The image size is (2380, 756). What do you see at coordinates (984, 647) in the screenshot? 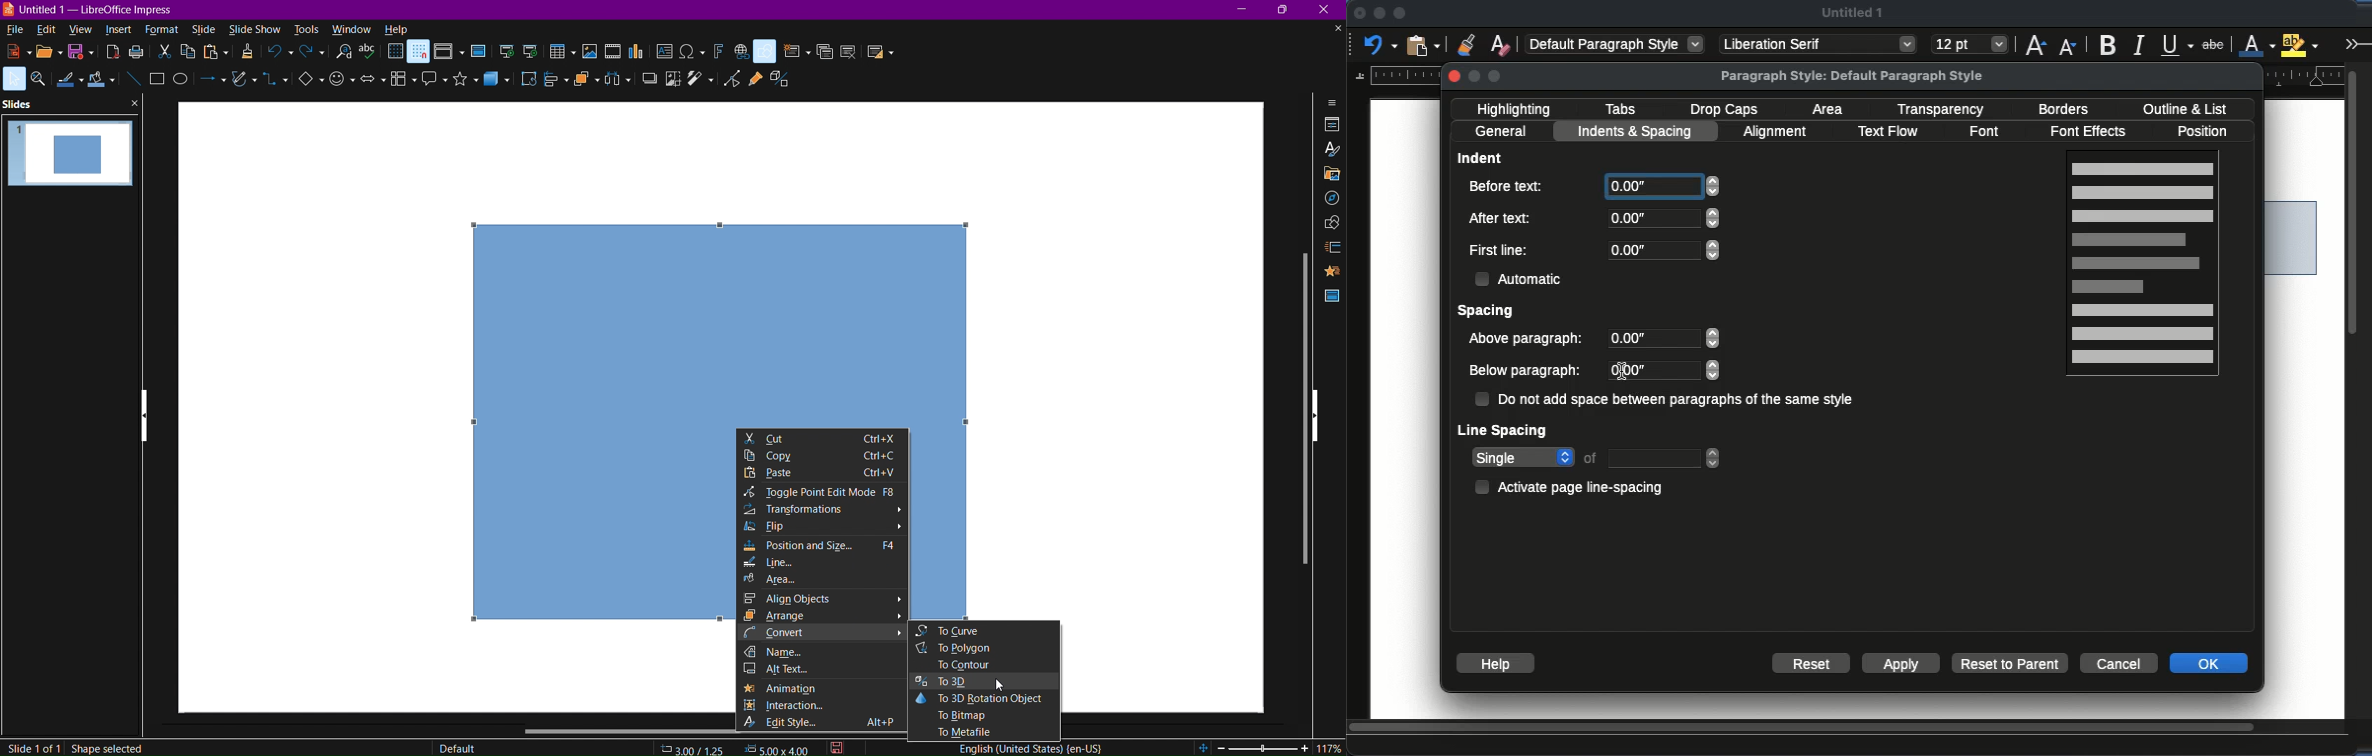
I see `To Polygon` at bounding box center [984, 647].